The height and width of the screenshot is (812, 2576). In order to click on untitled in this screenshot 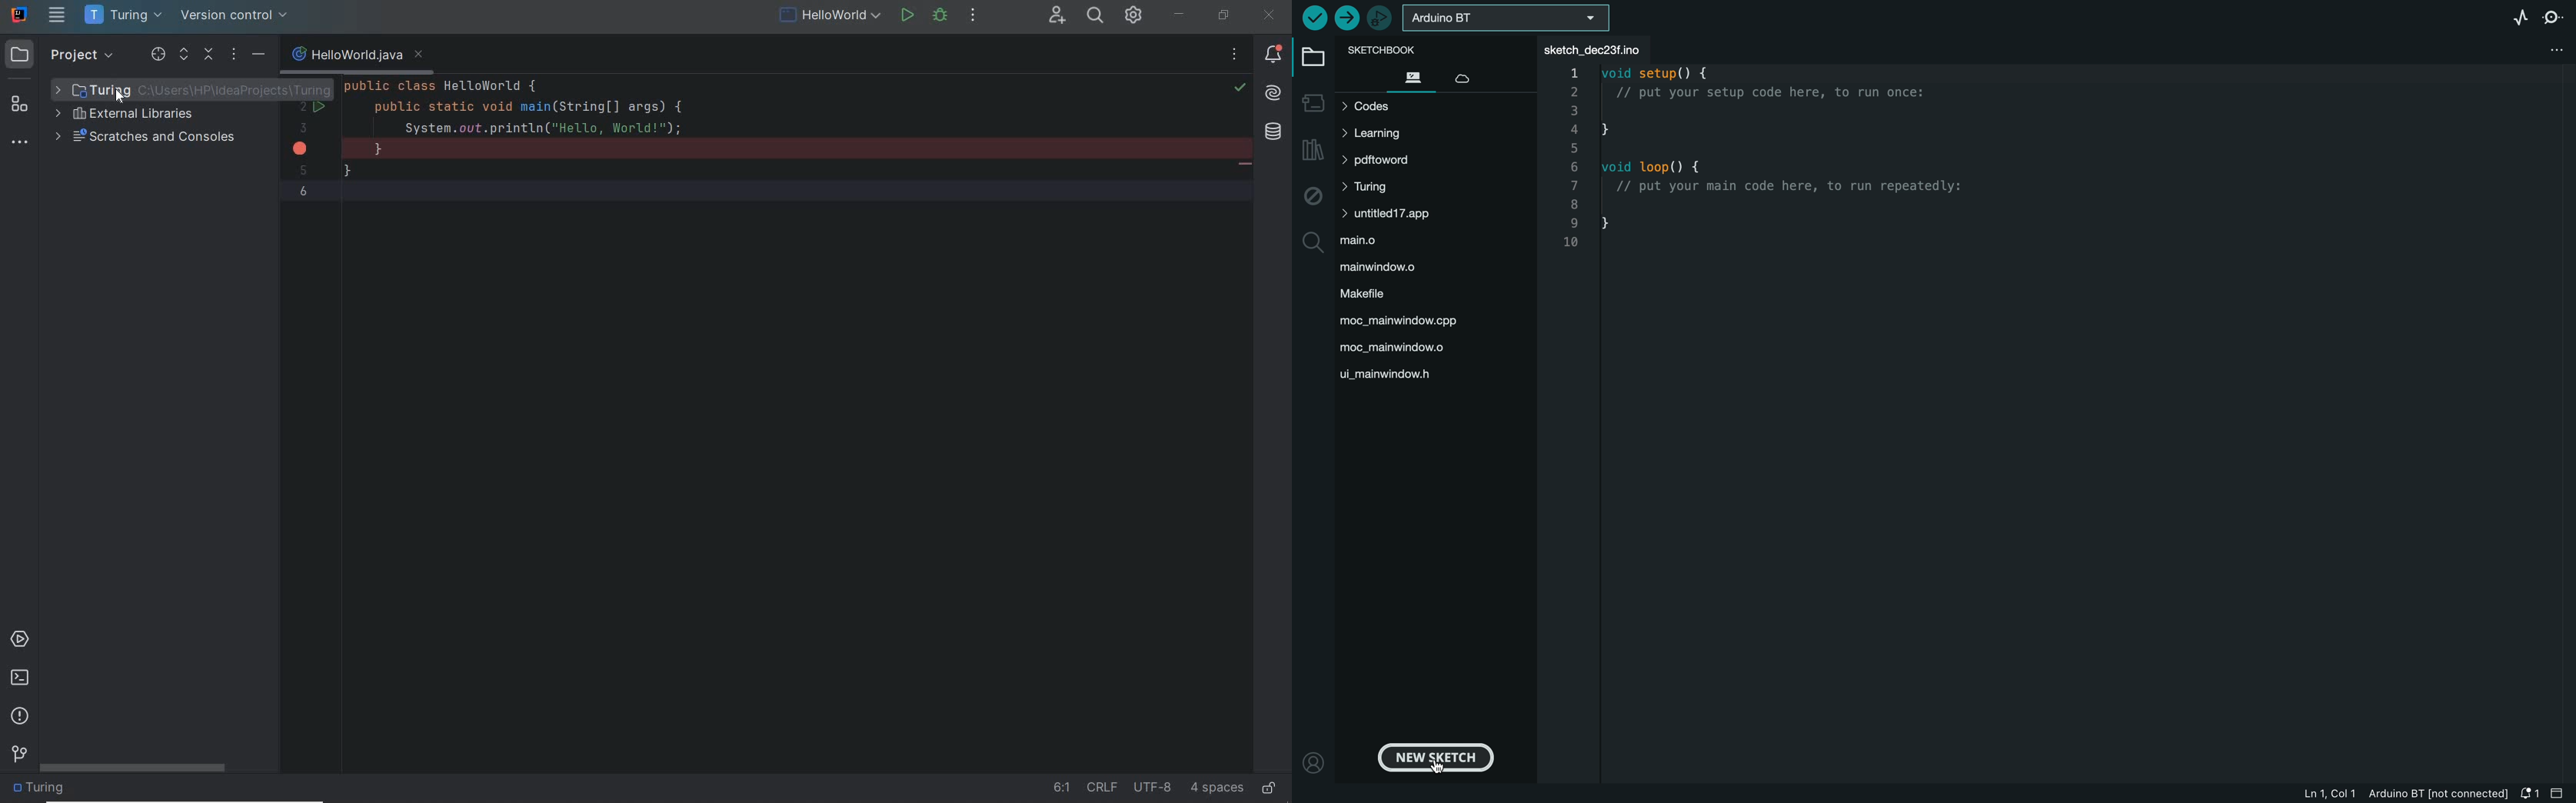, I will do `click(1415, 212)`.